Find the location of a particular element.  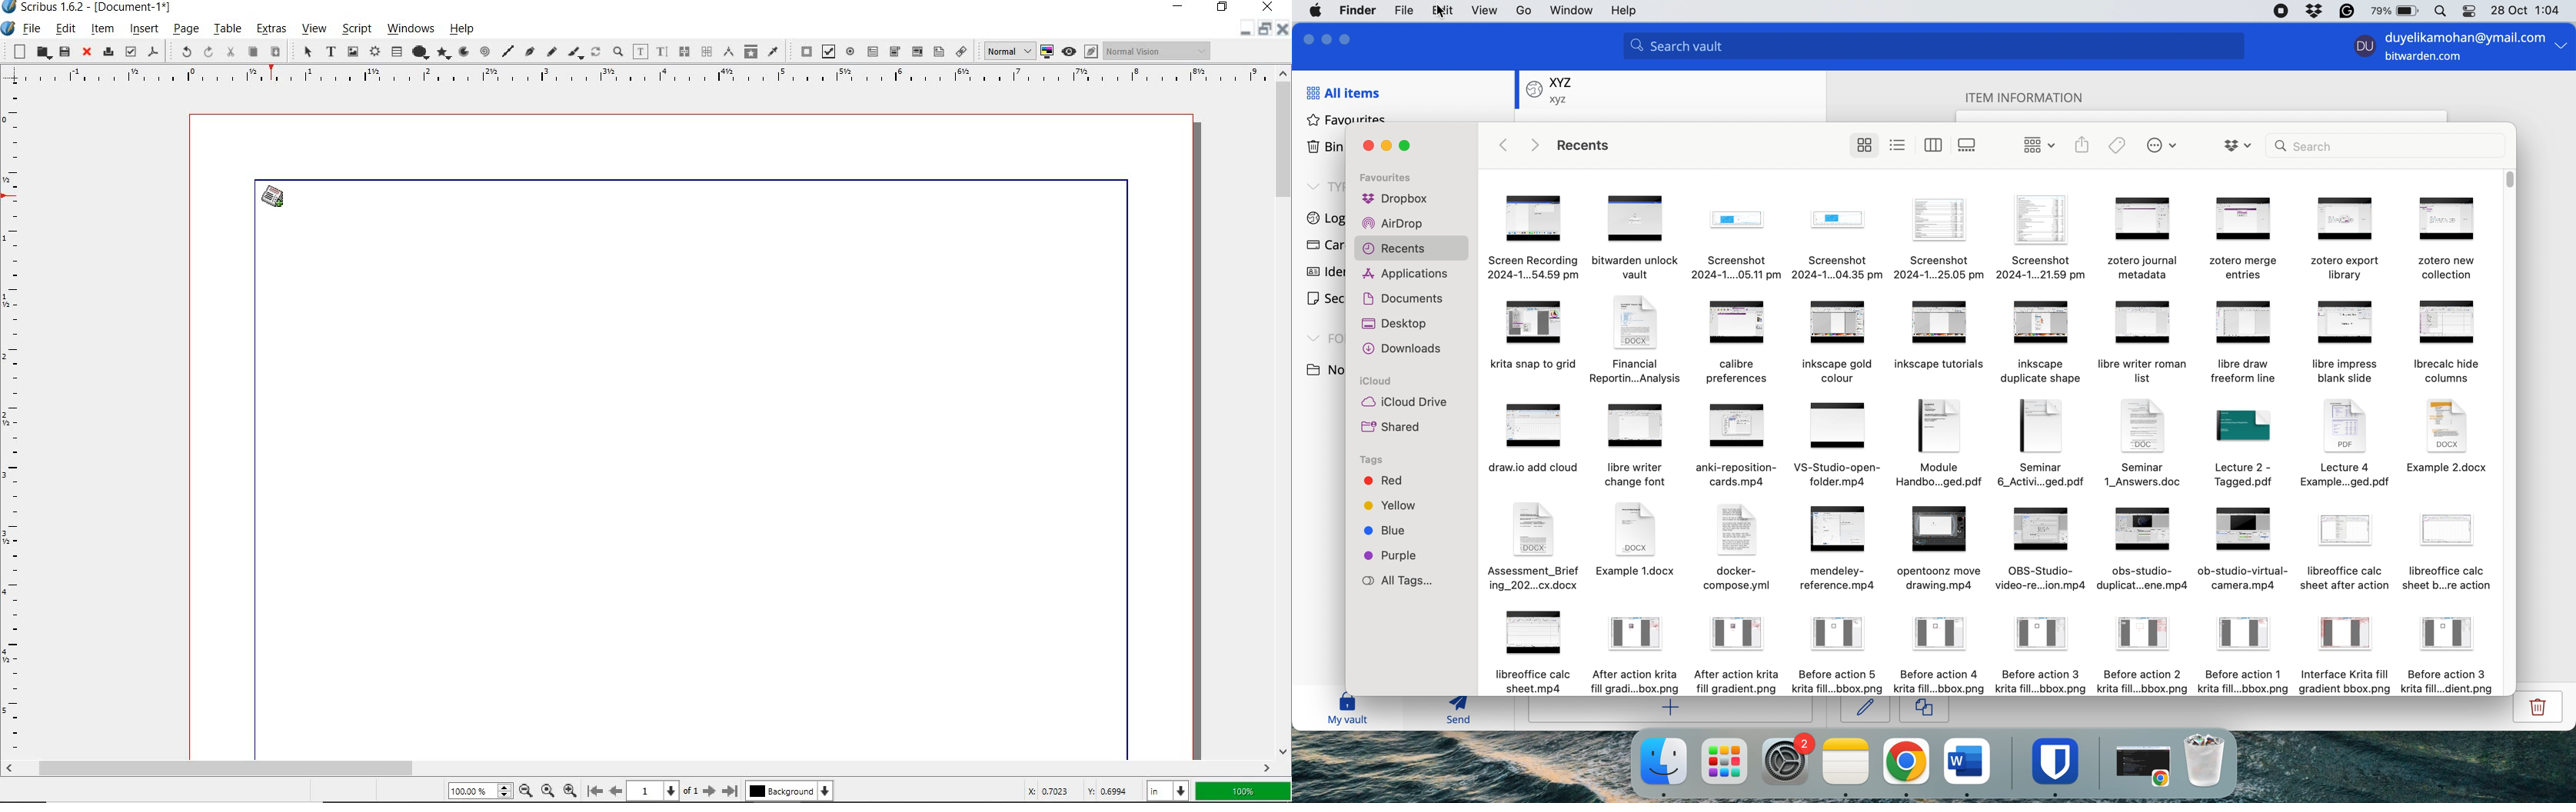

bin is located at coordinates (2210, 760).